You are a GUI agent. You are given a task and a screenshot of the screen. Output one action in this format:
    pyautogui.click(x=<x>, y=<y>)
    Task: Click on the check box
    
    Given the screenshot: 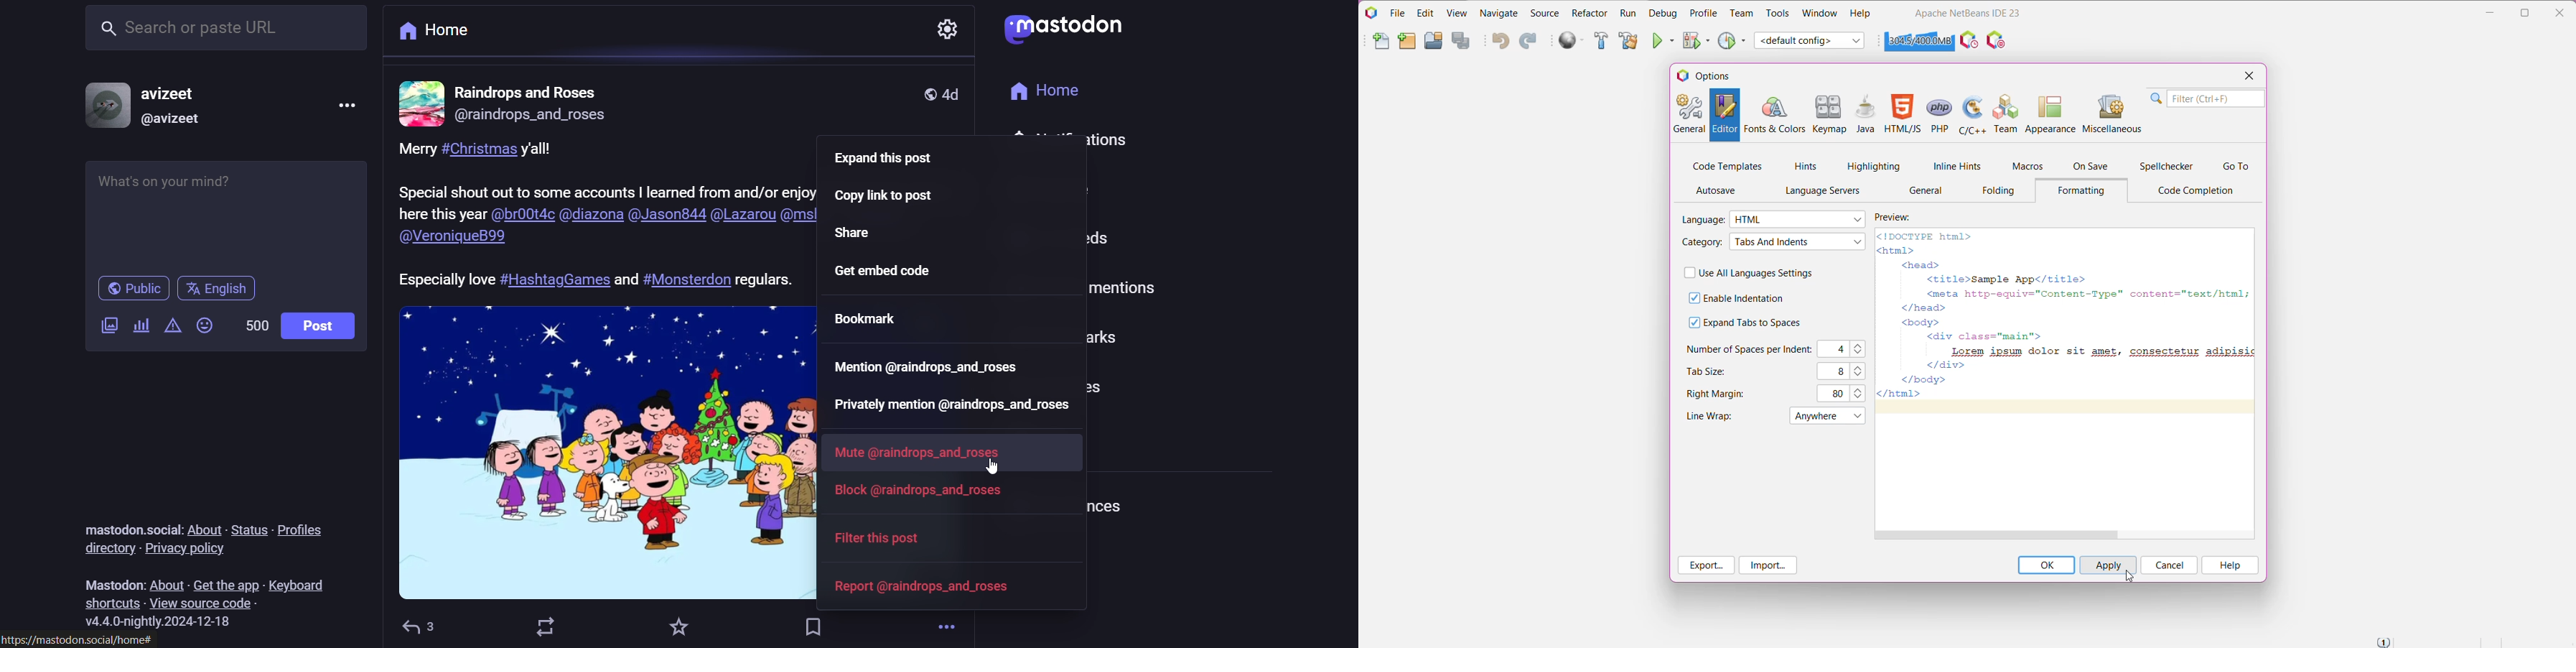 What is the action you would take?
    pyautogui.click(x=1688, y=323)
    